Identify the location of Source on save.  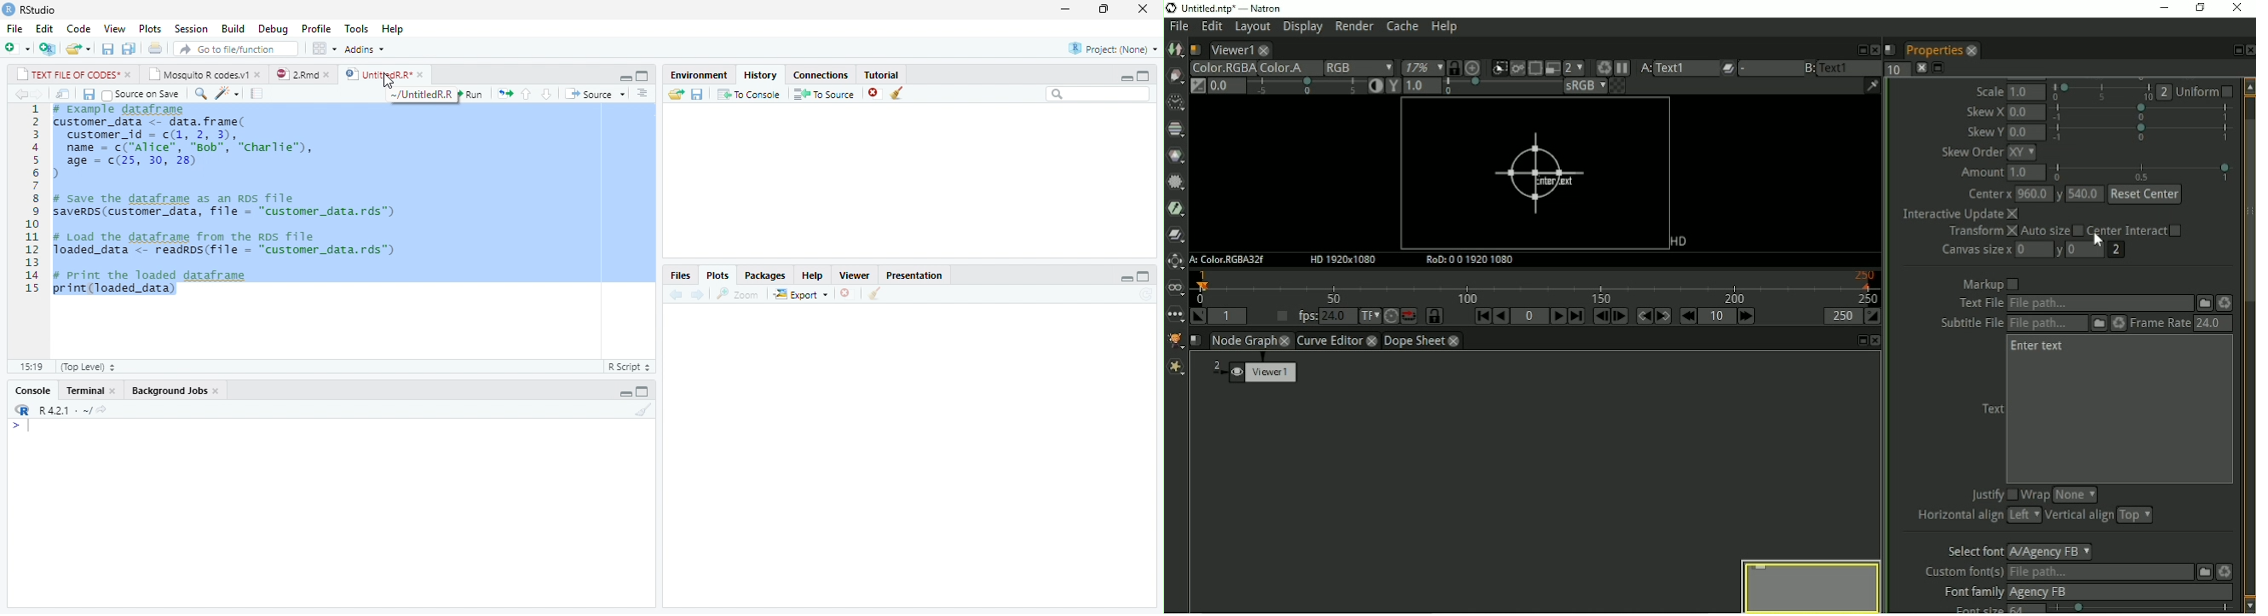
(142, 95).